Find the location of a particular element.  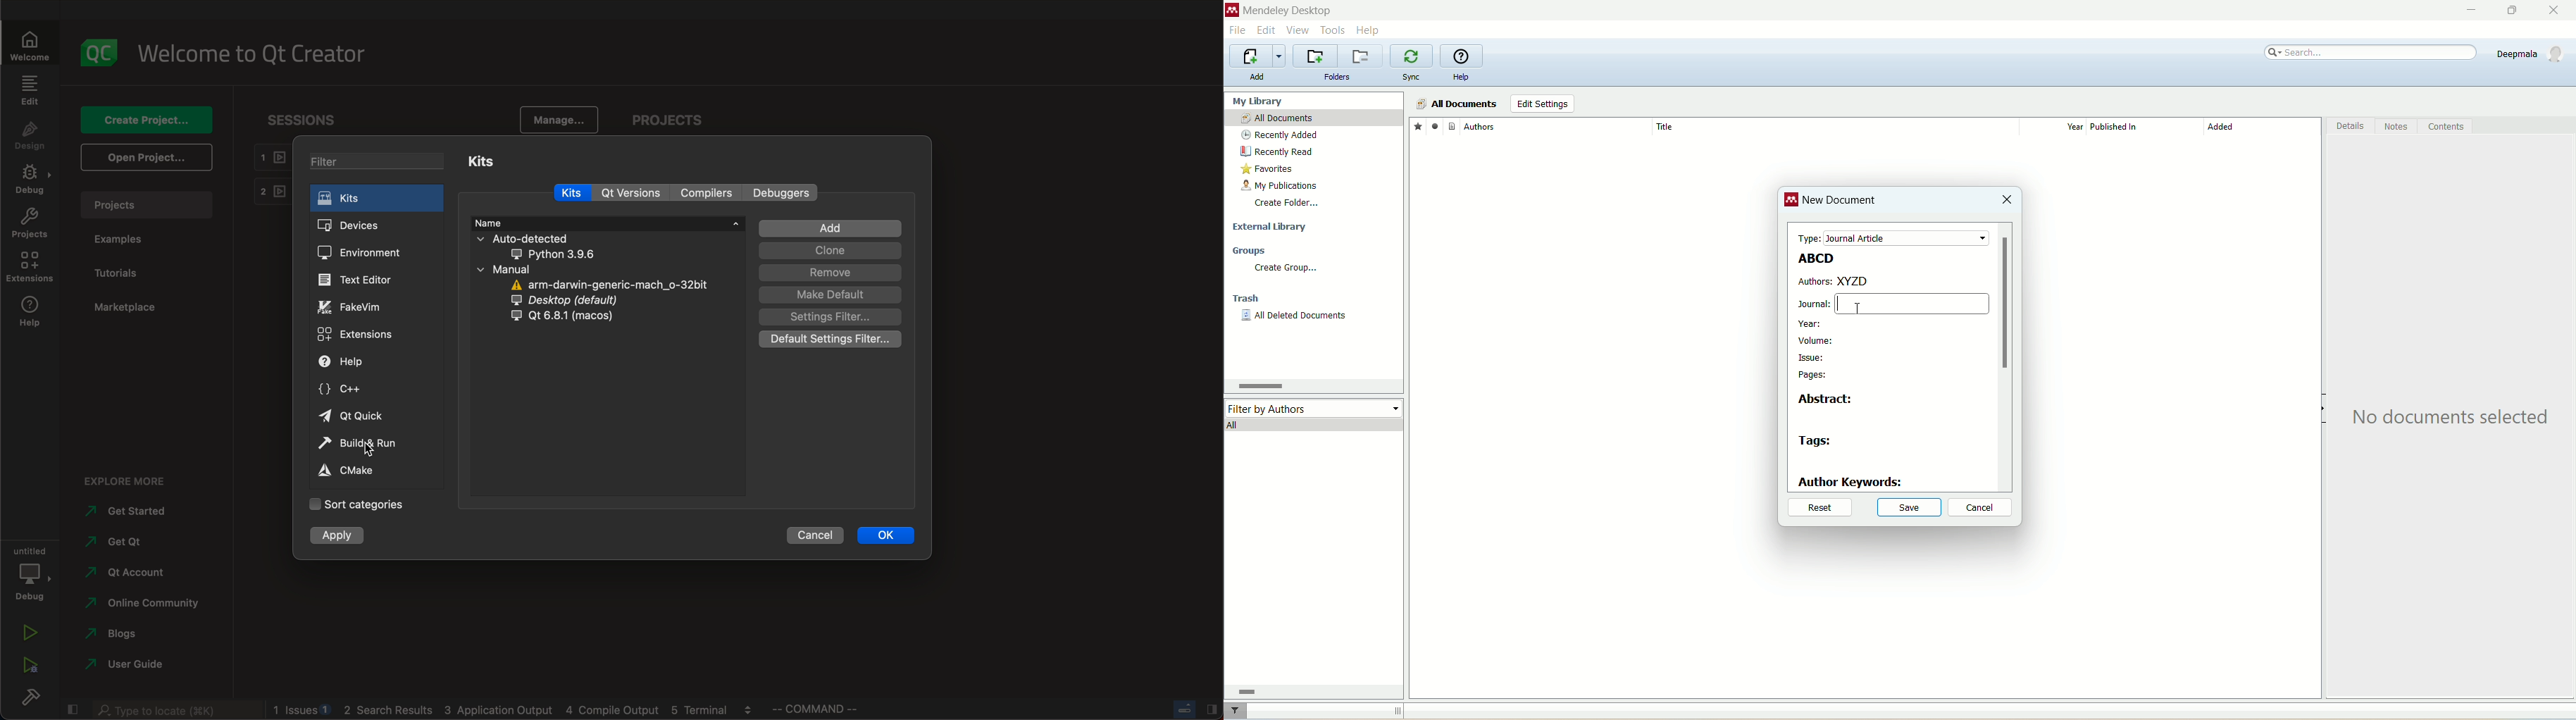

groups is located at coordinates (1250, 252).